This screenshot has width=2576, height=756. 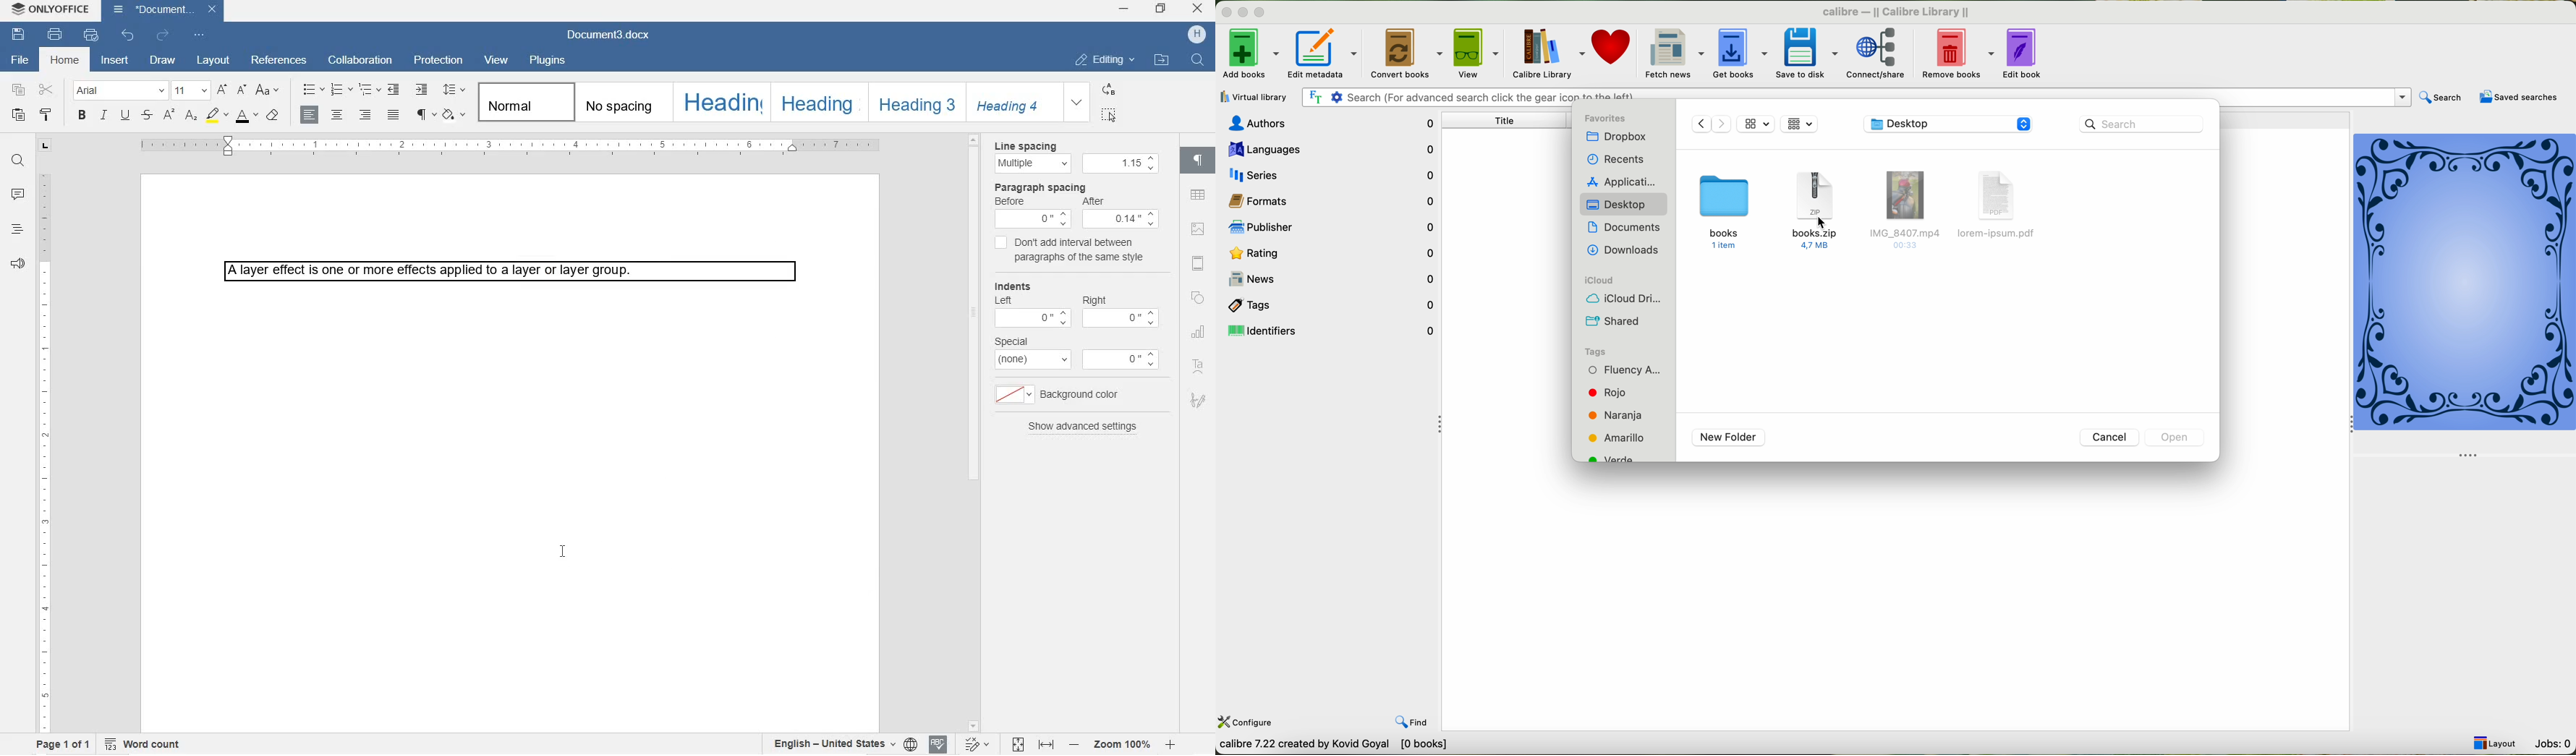 What do you see at coordinates (46, 147) in the screenshot?
I see `TAB` at bounding box center [46, 147].